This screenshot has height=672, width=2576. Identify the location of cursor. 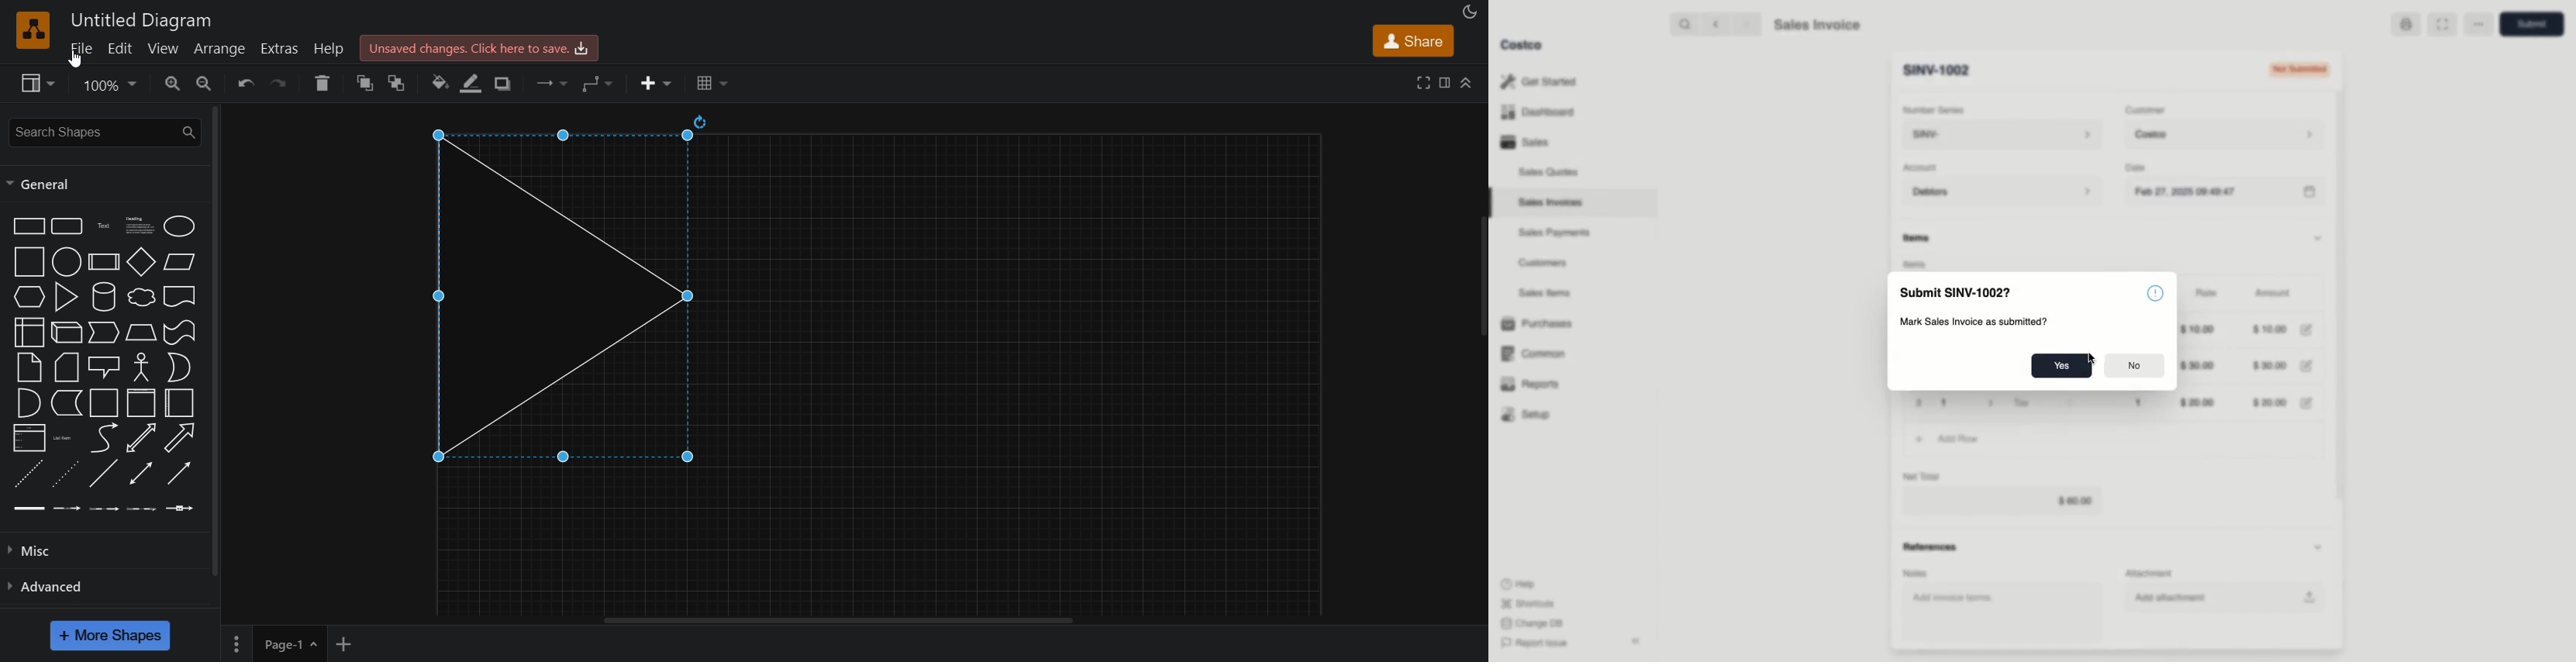
(74, 60).